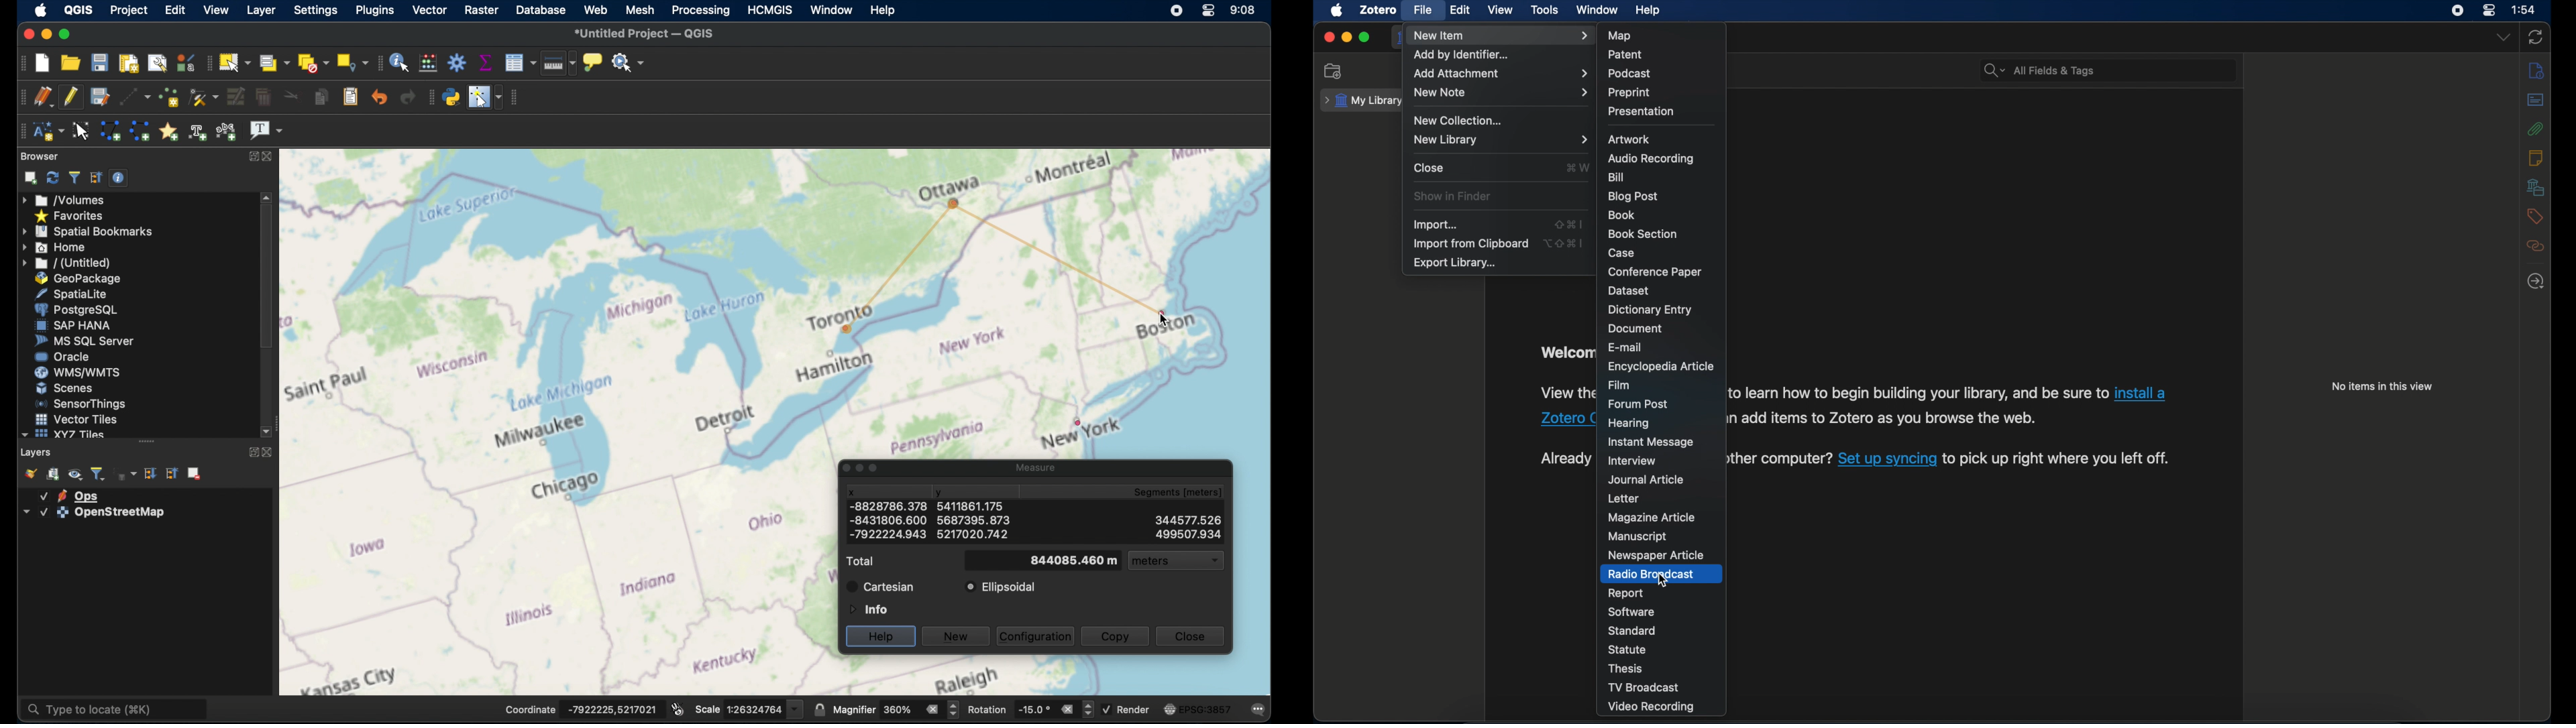 Image resolution: width=2576 pixels, height=728 pixels. What do you see at coordinates (88, 231) in the screenshot?
I see `spatial bookmarks` at bounding box center [88, 231].